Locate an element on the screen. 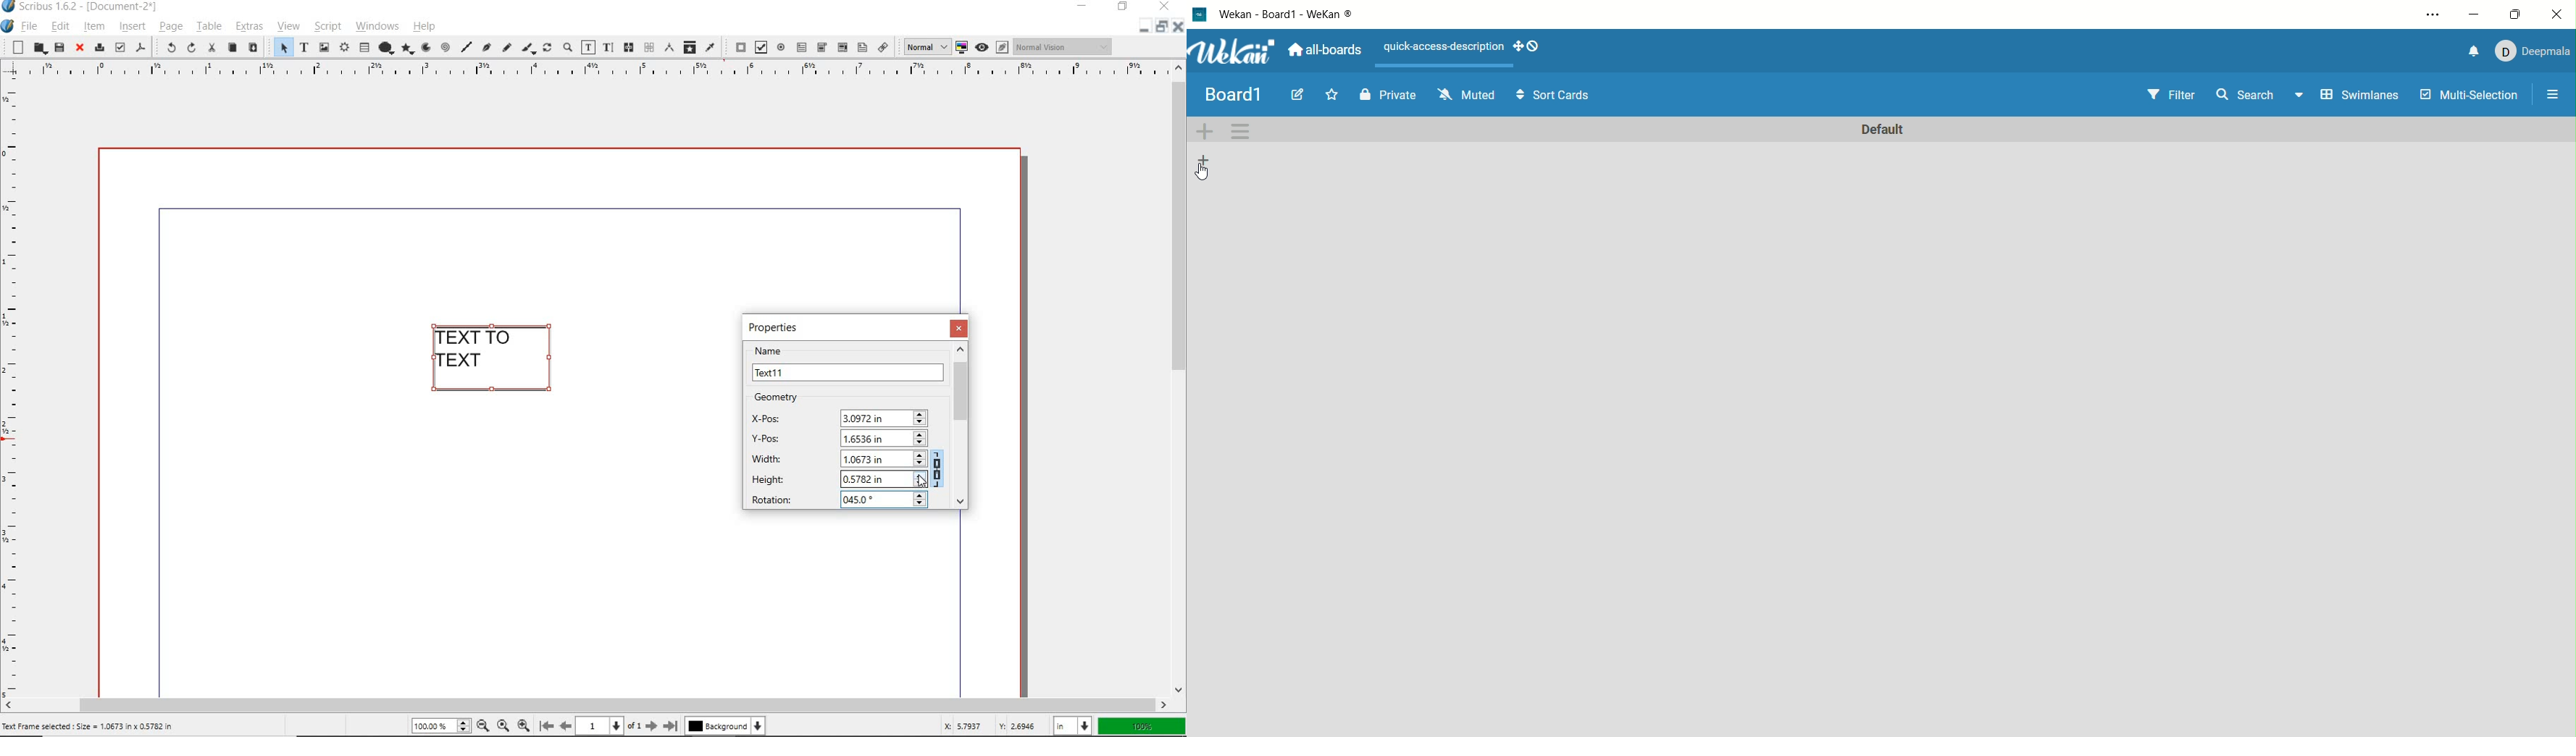 Image resolution: width=2576 pixels, height=756 pixels. coordinates is located at coordinates (986, 726).